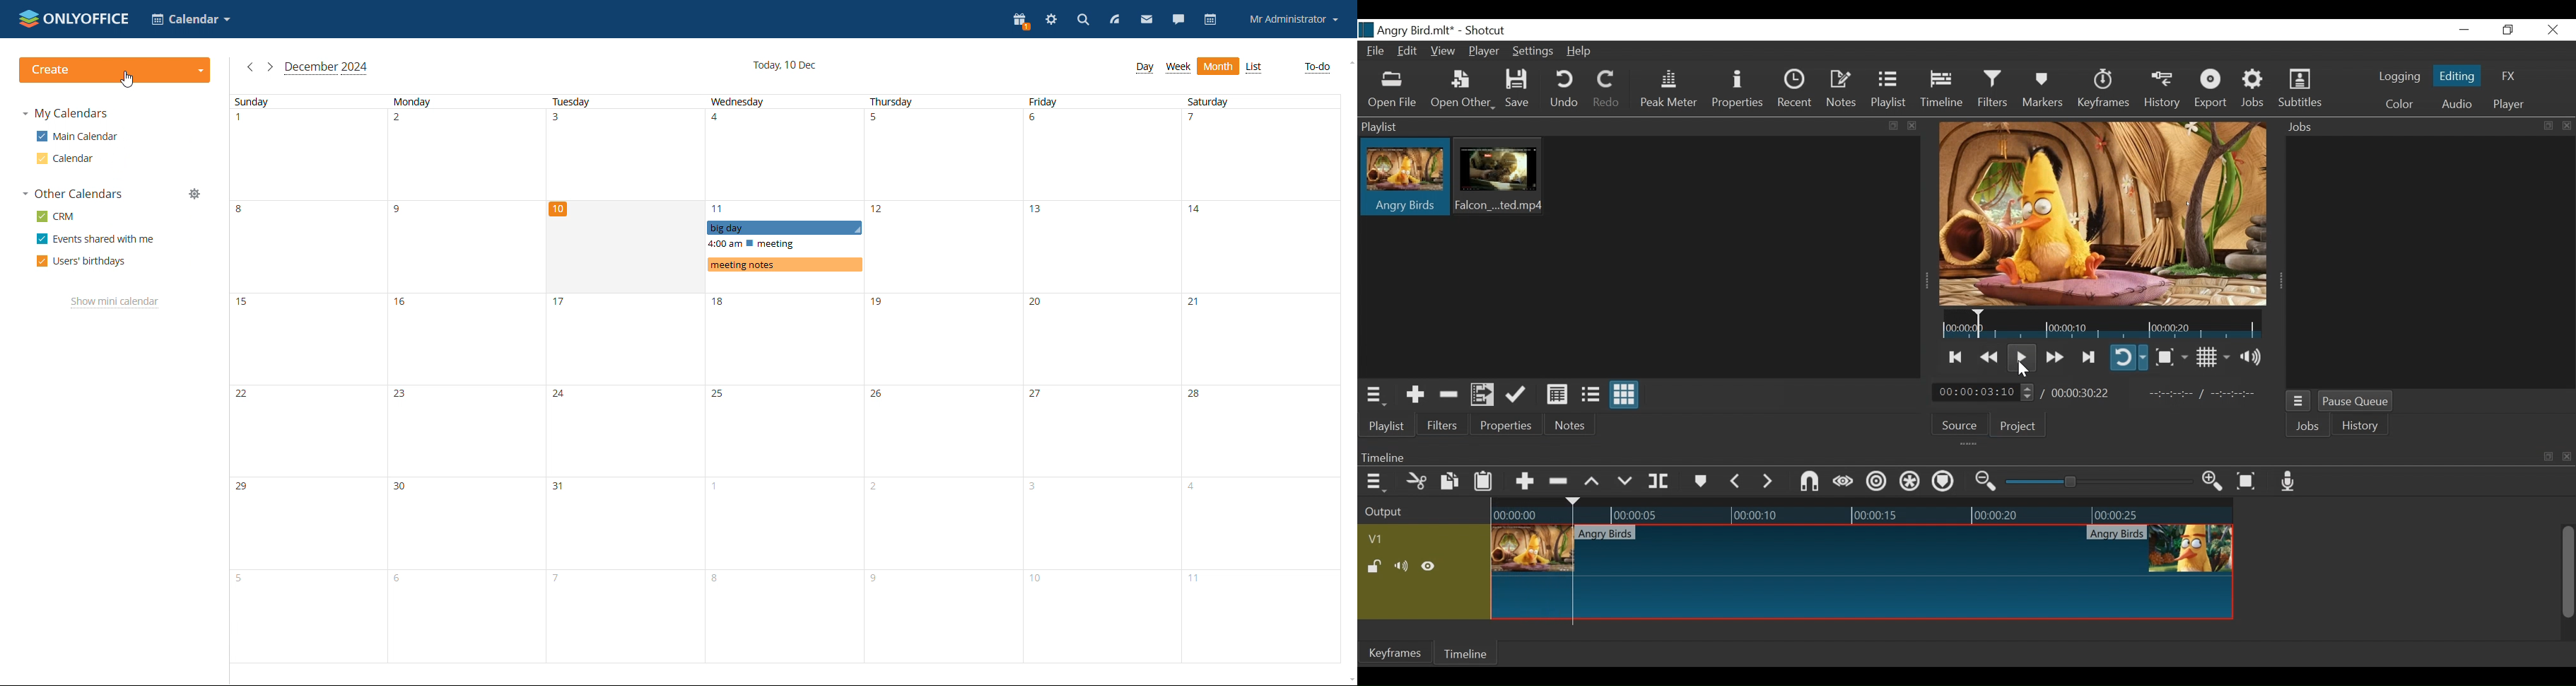 Image resolution: width=2576 pixels, height=700 pixels. I want to click on Pause Queue, so click(2356, 401).